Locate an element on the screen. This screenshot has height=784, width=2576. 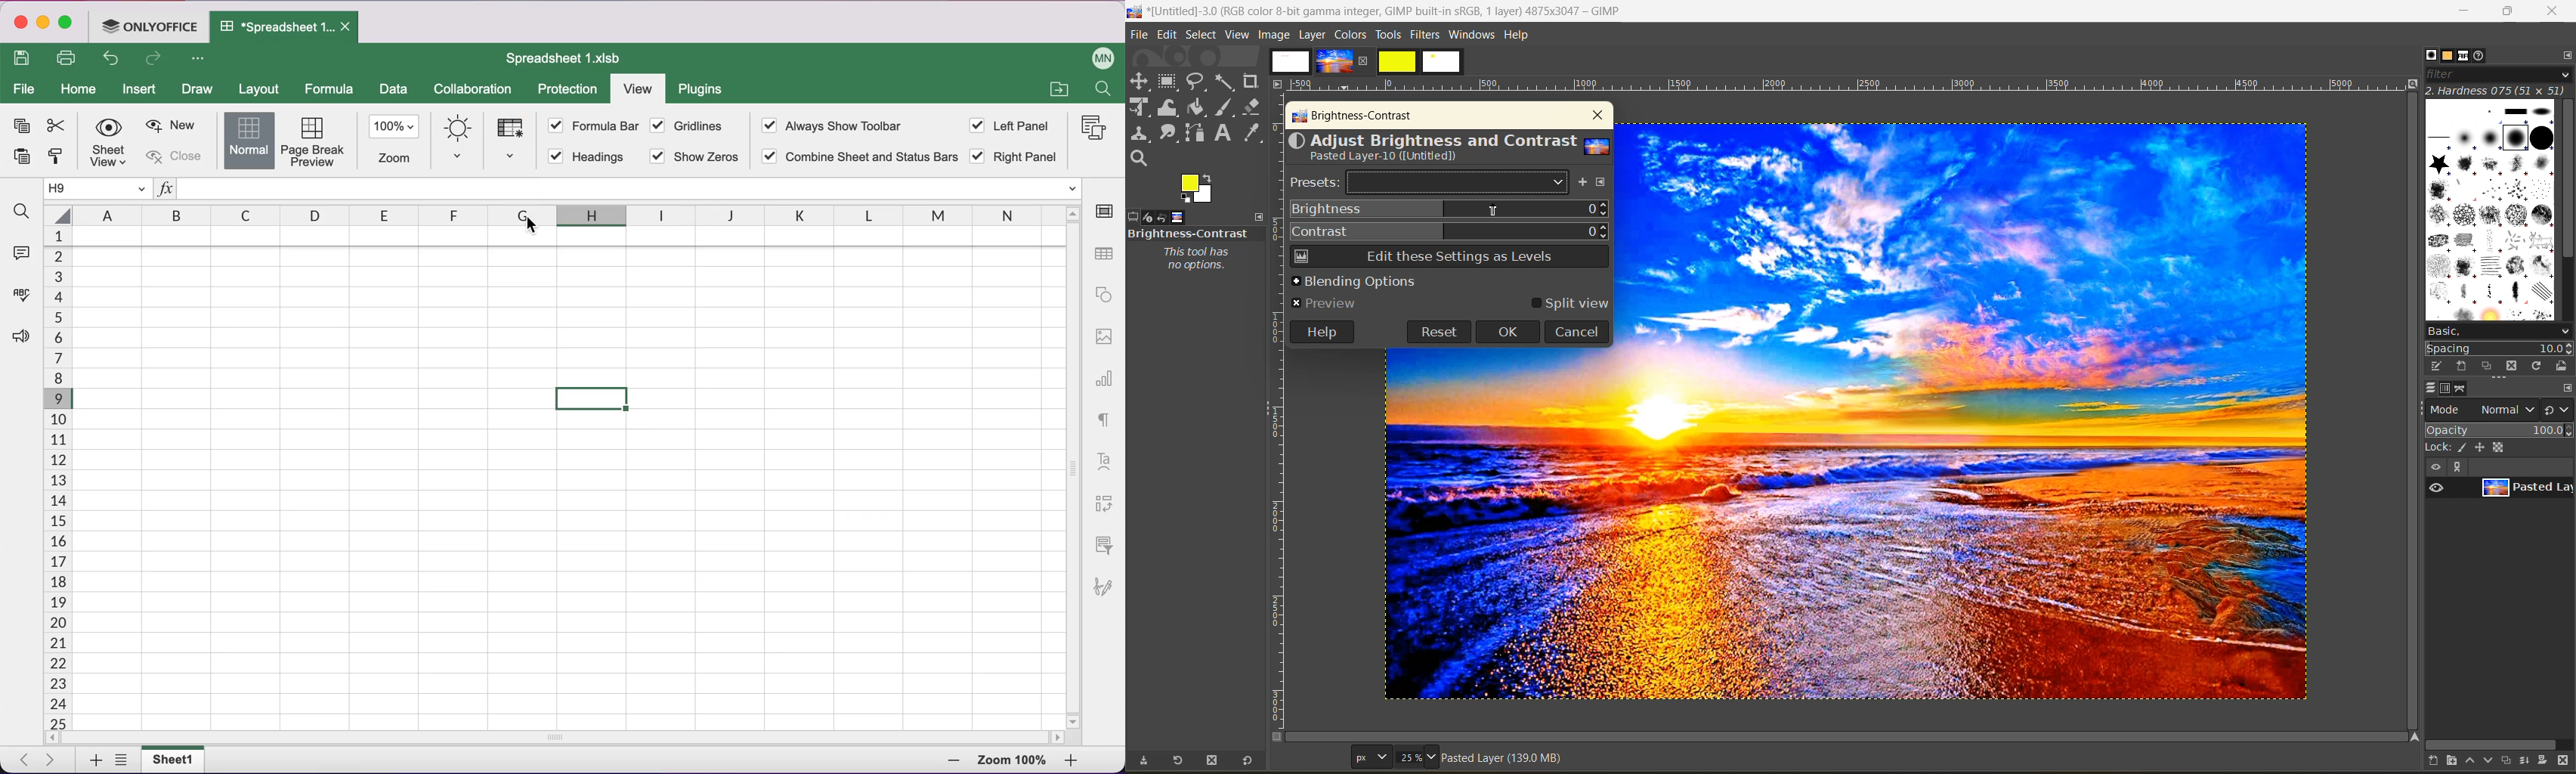
select is located at coordinates (1203, 36).